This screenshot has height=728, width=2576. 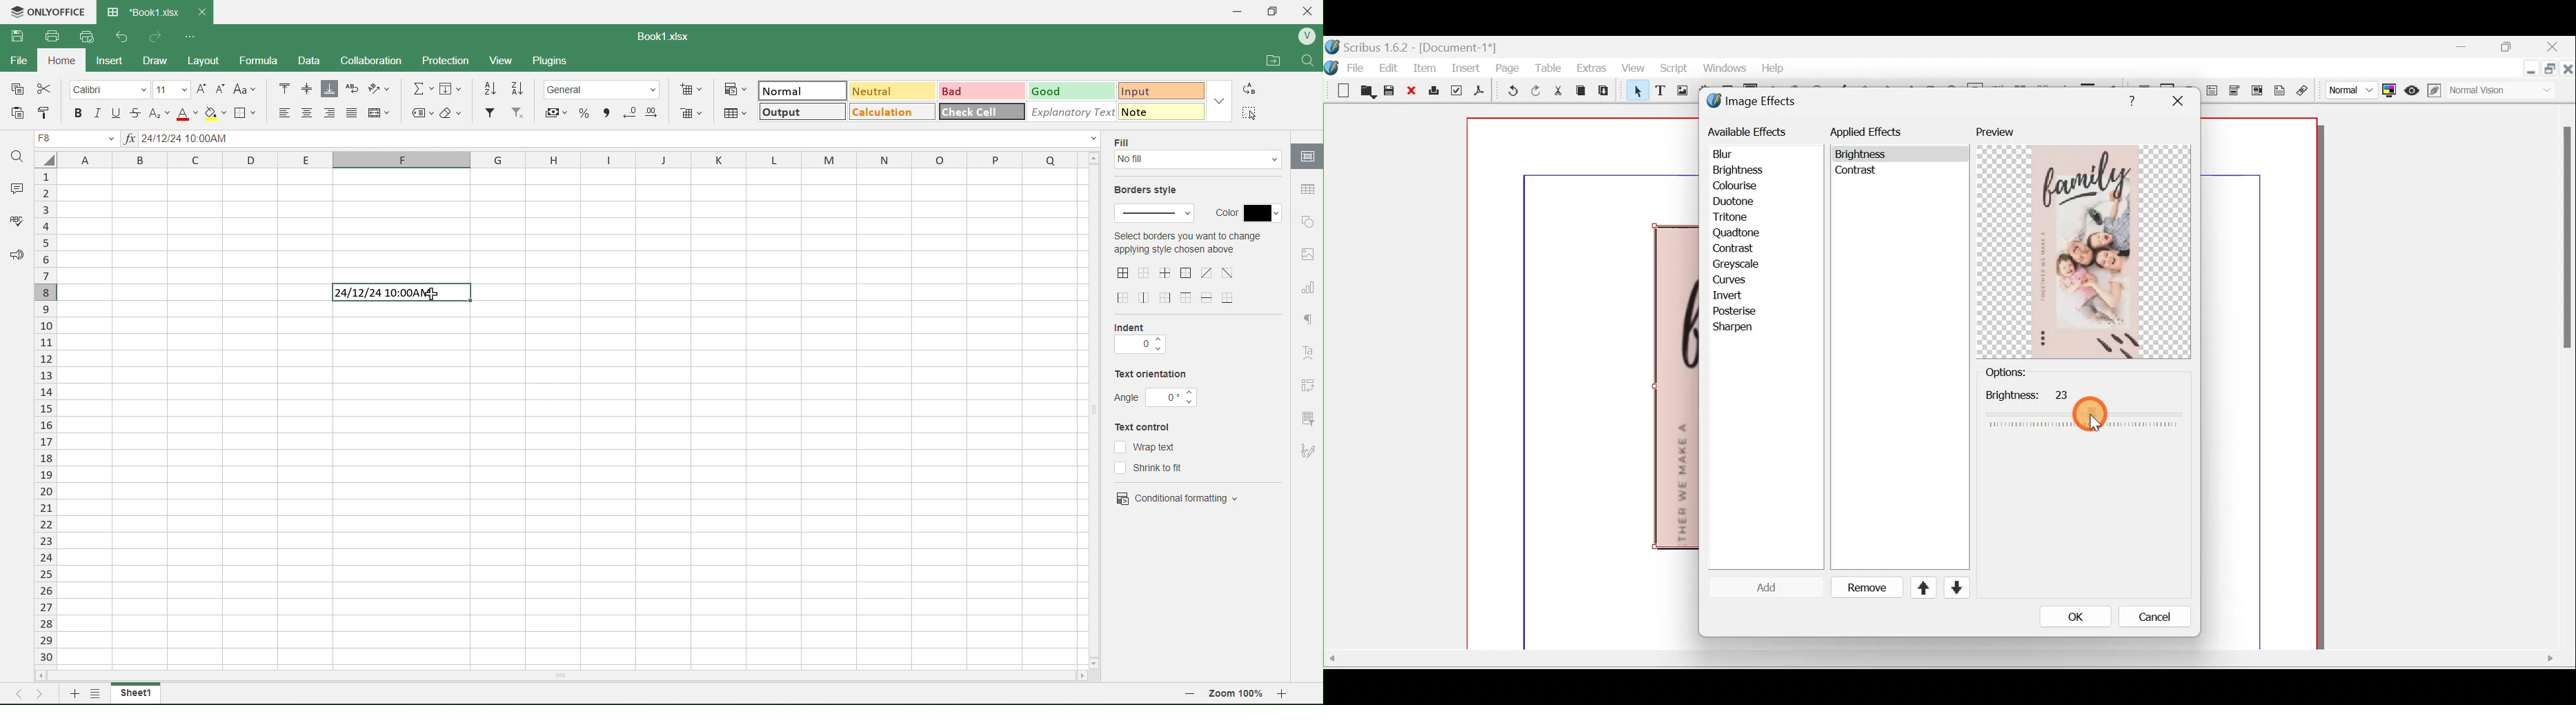 I want to click on indent, so click(x=1139, y=346).